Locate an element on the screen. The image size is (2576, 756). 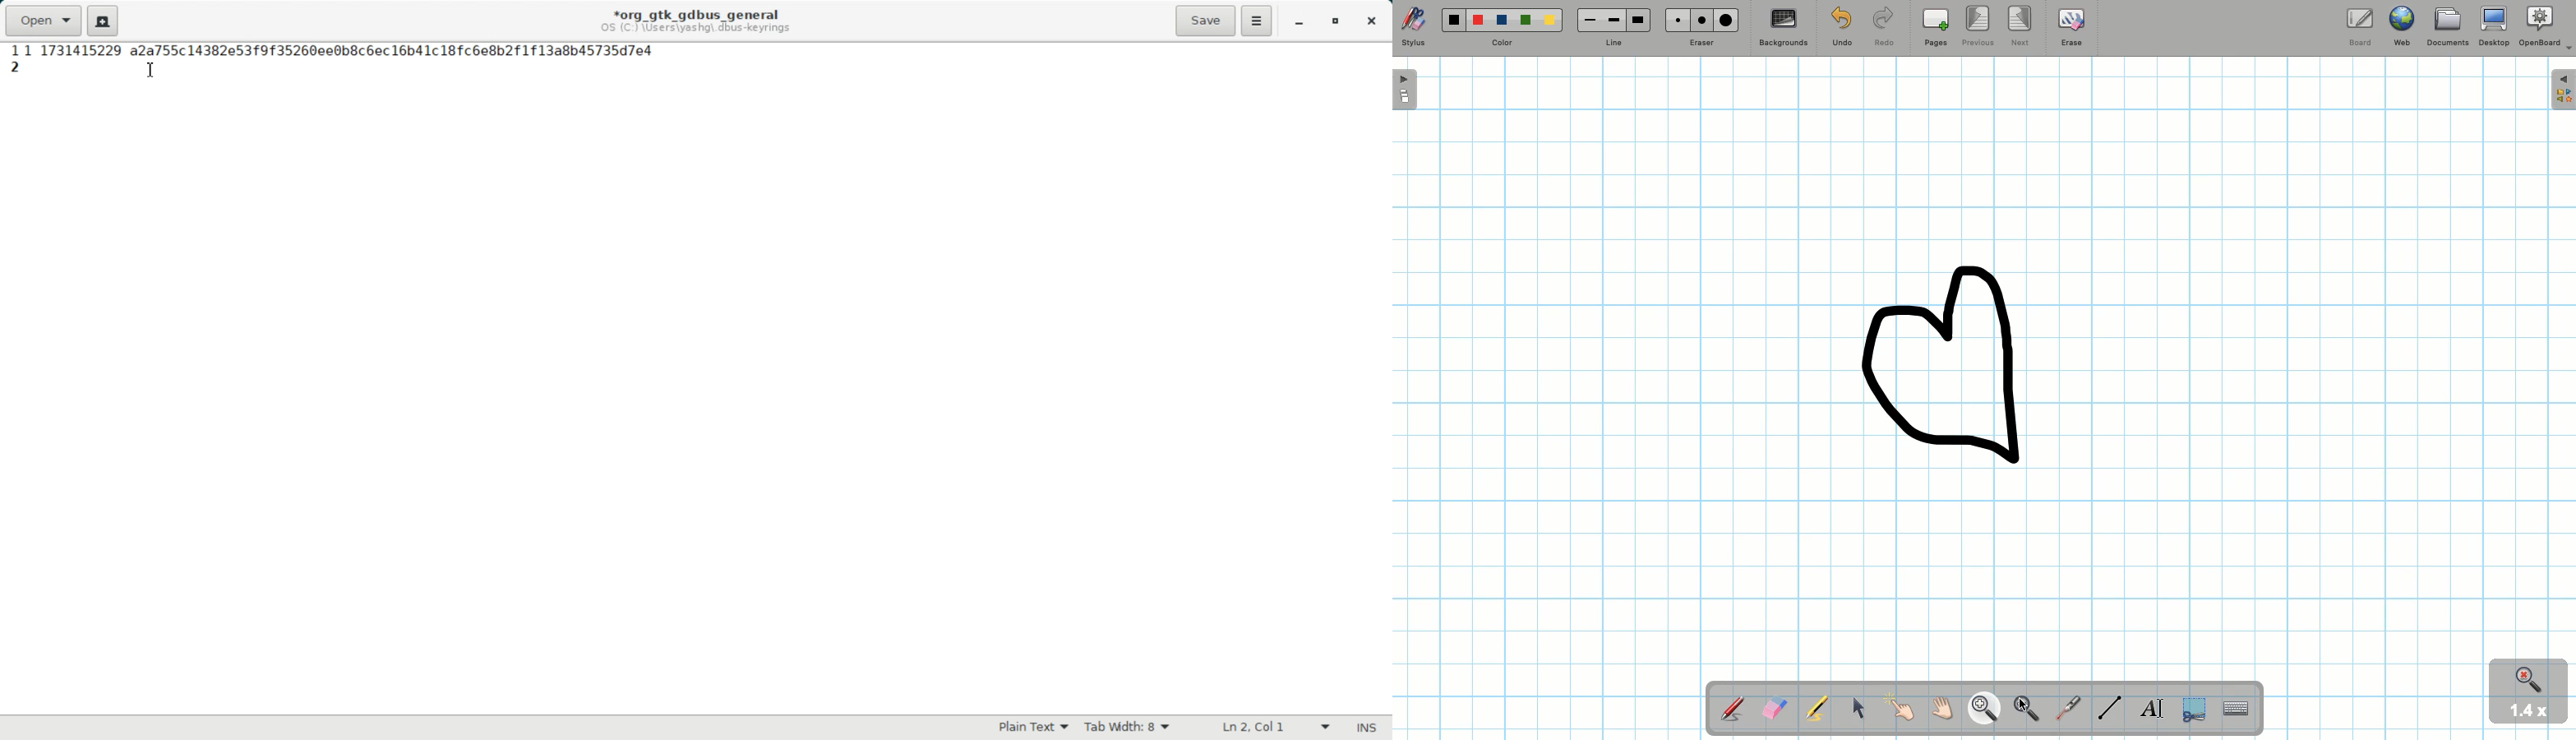
Zoomed in drawing is located at coordinates (1964, 371).